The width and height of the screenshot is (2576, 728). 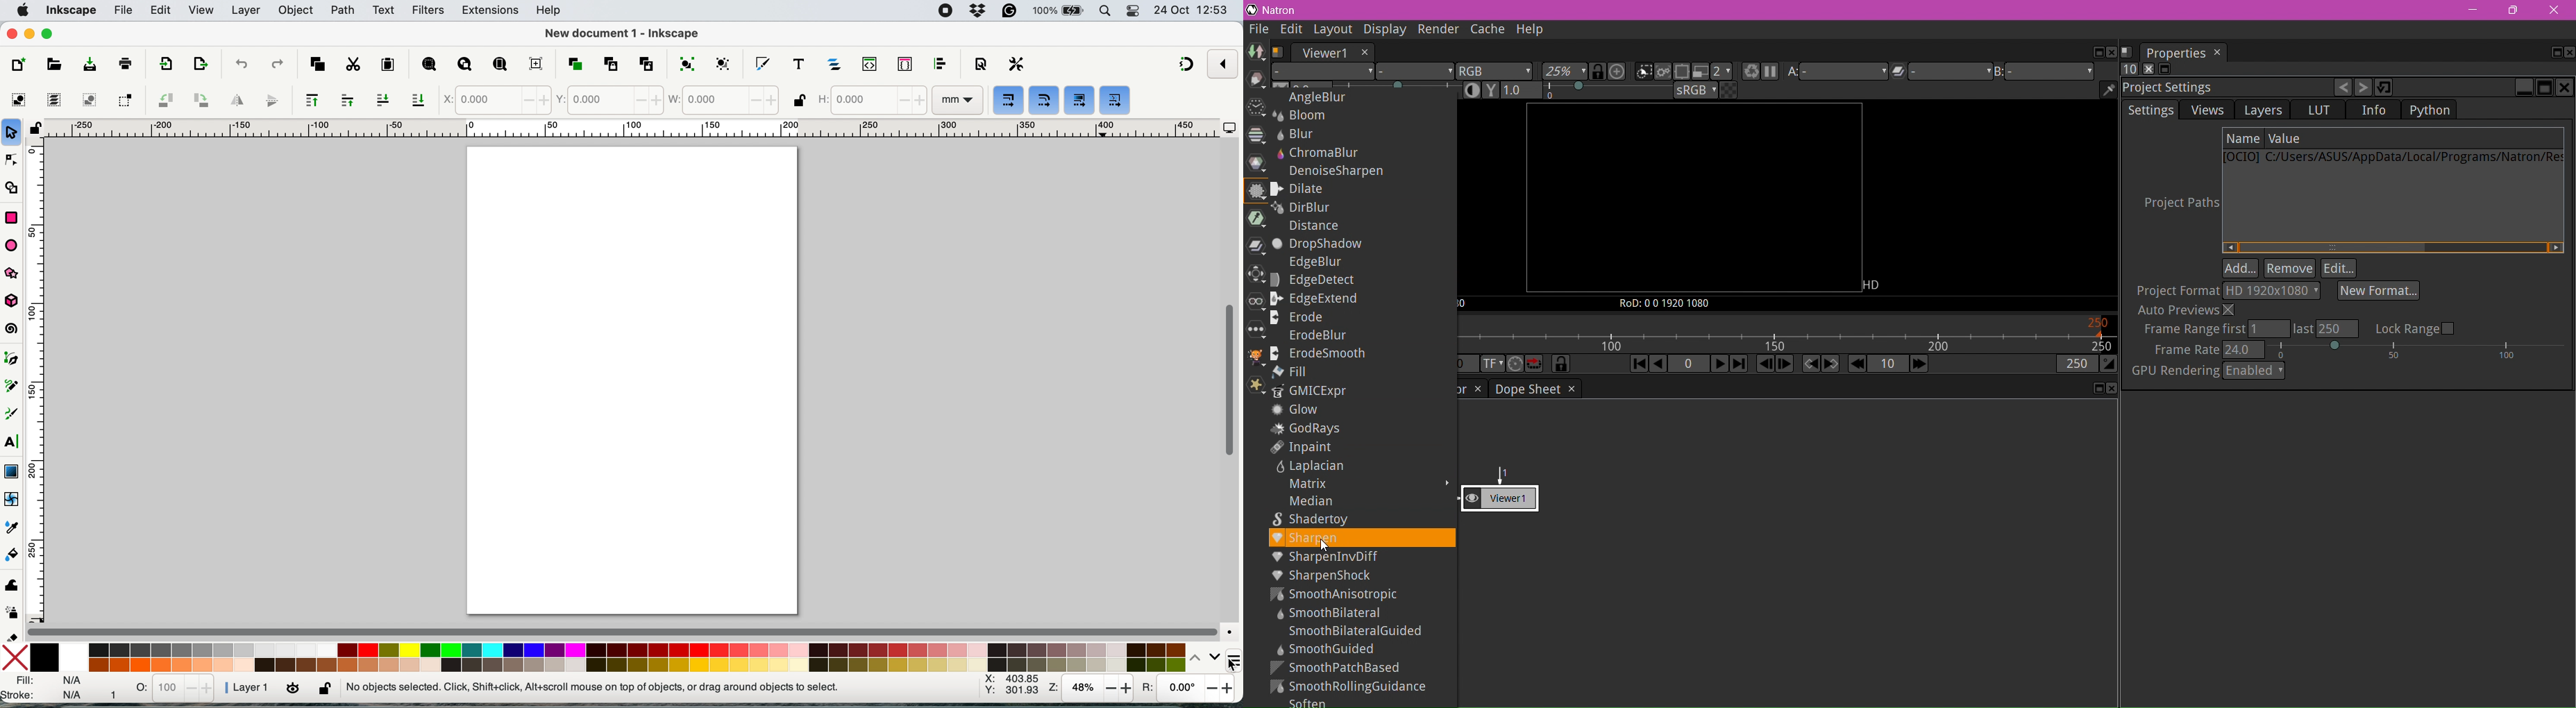 I want to click on extensions, so click(x=490, y=11).